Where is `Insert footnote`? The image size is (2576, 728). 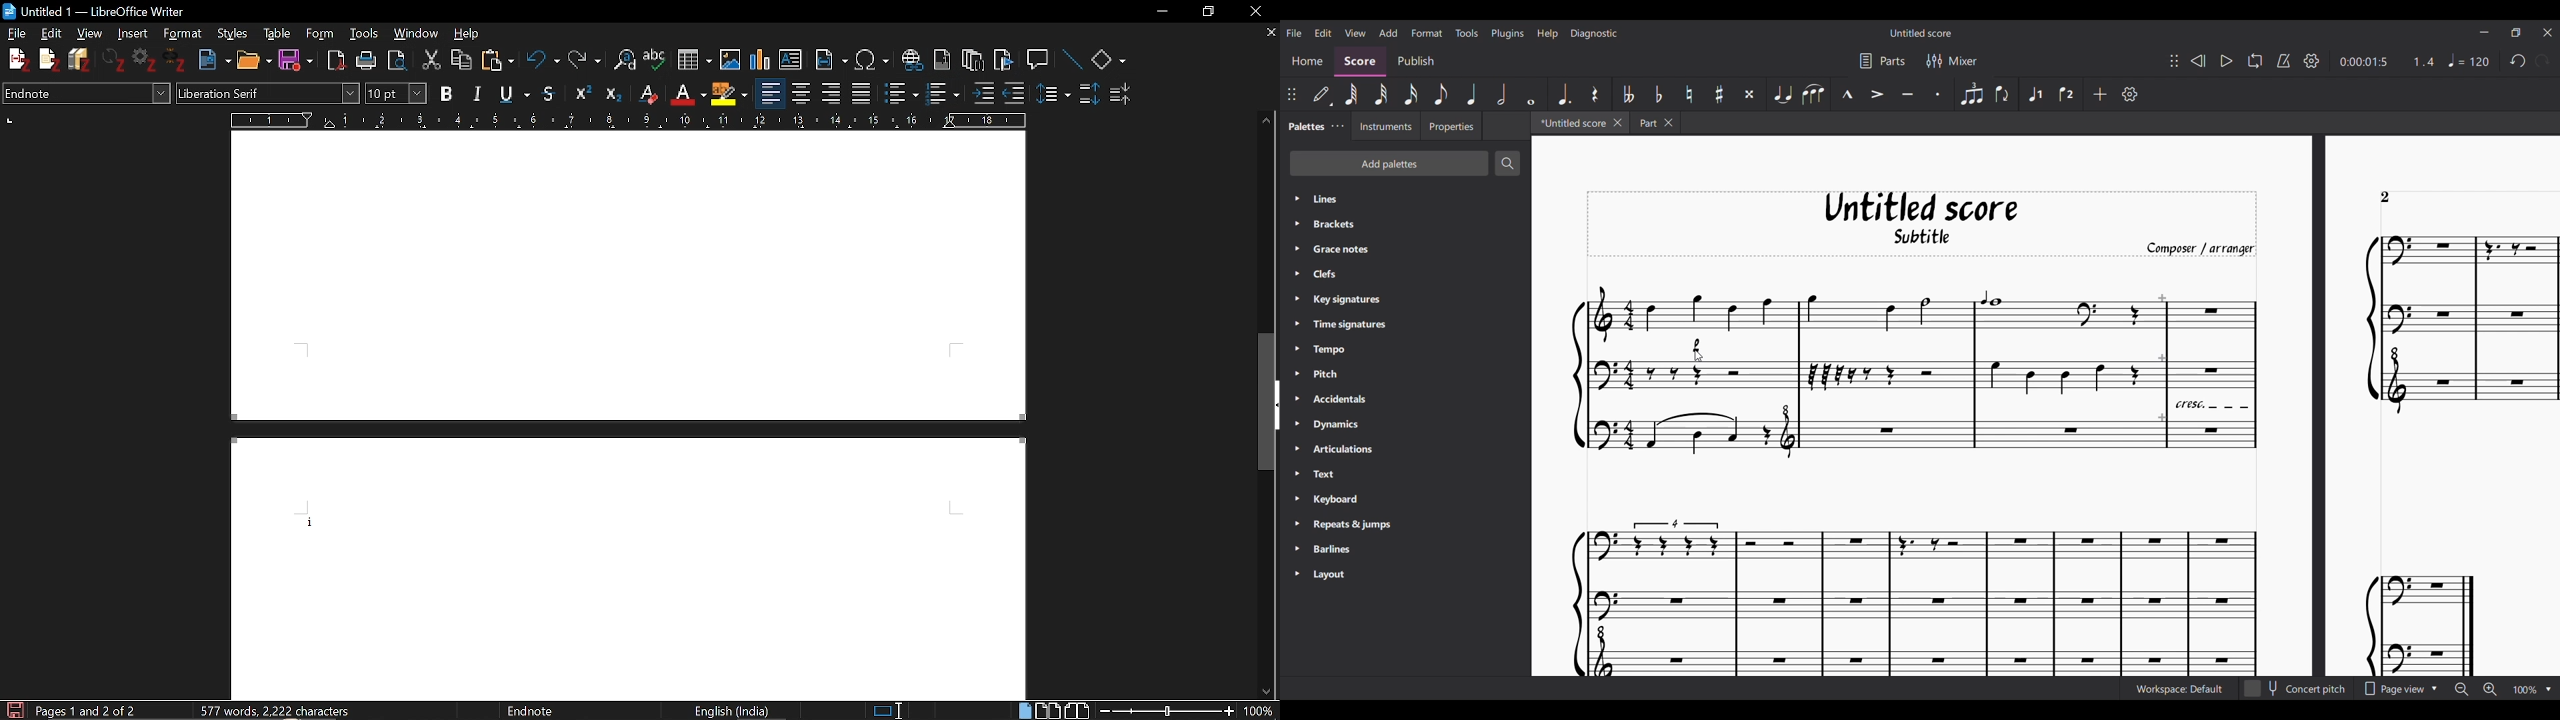
Insert footnote is located at coordinates (943, 62).